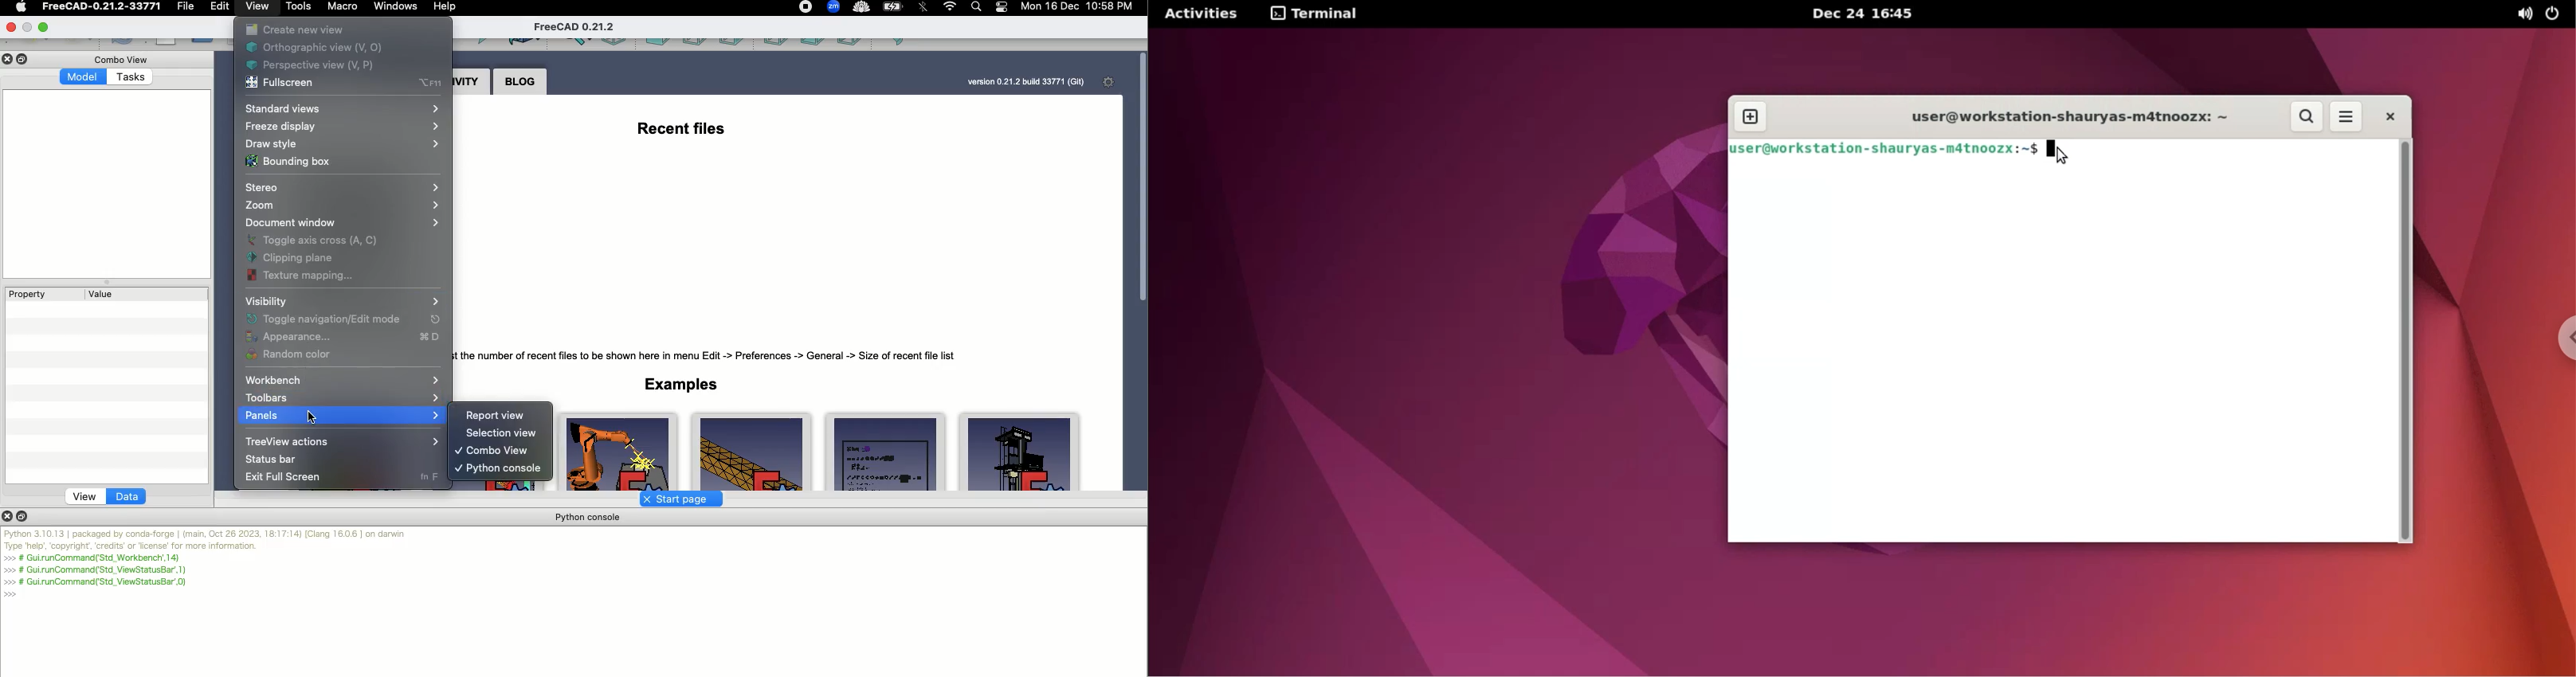 The height and width of the screenshot is (700, 2576). I want to click on Toggle axis cross, so click(327, 240).